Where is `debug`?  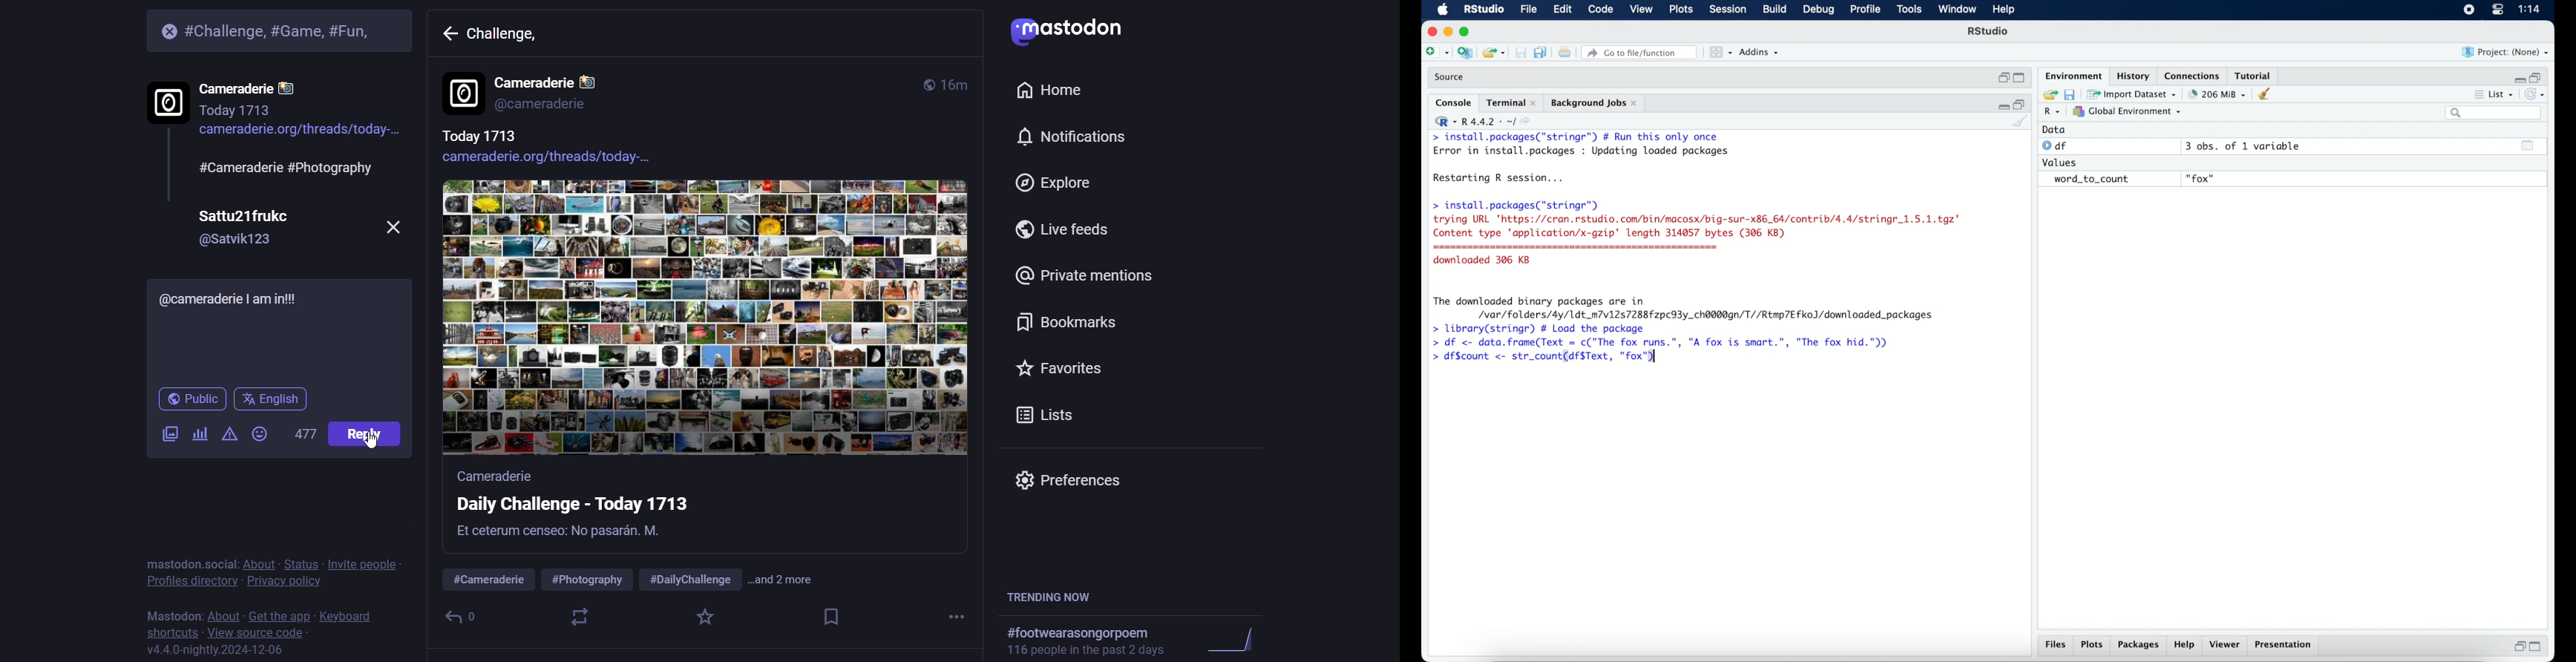 debug is located at coordinates (1820, 10).